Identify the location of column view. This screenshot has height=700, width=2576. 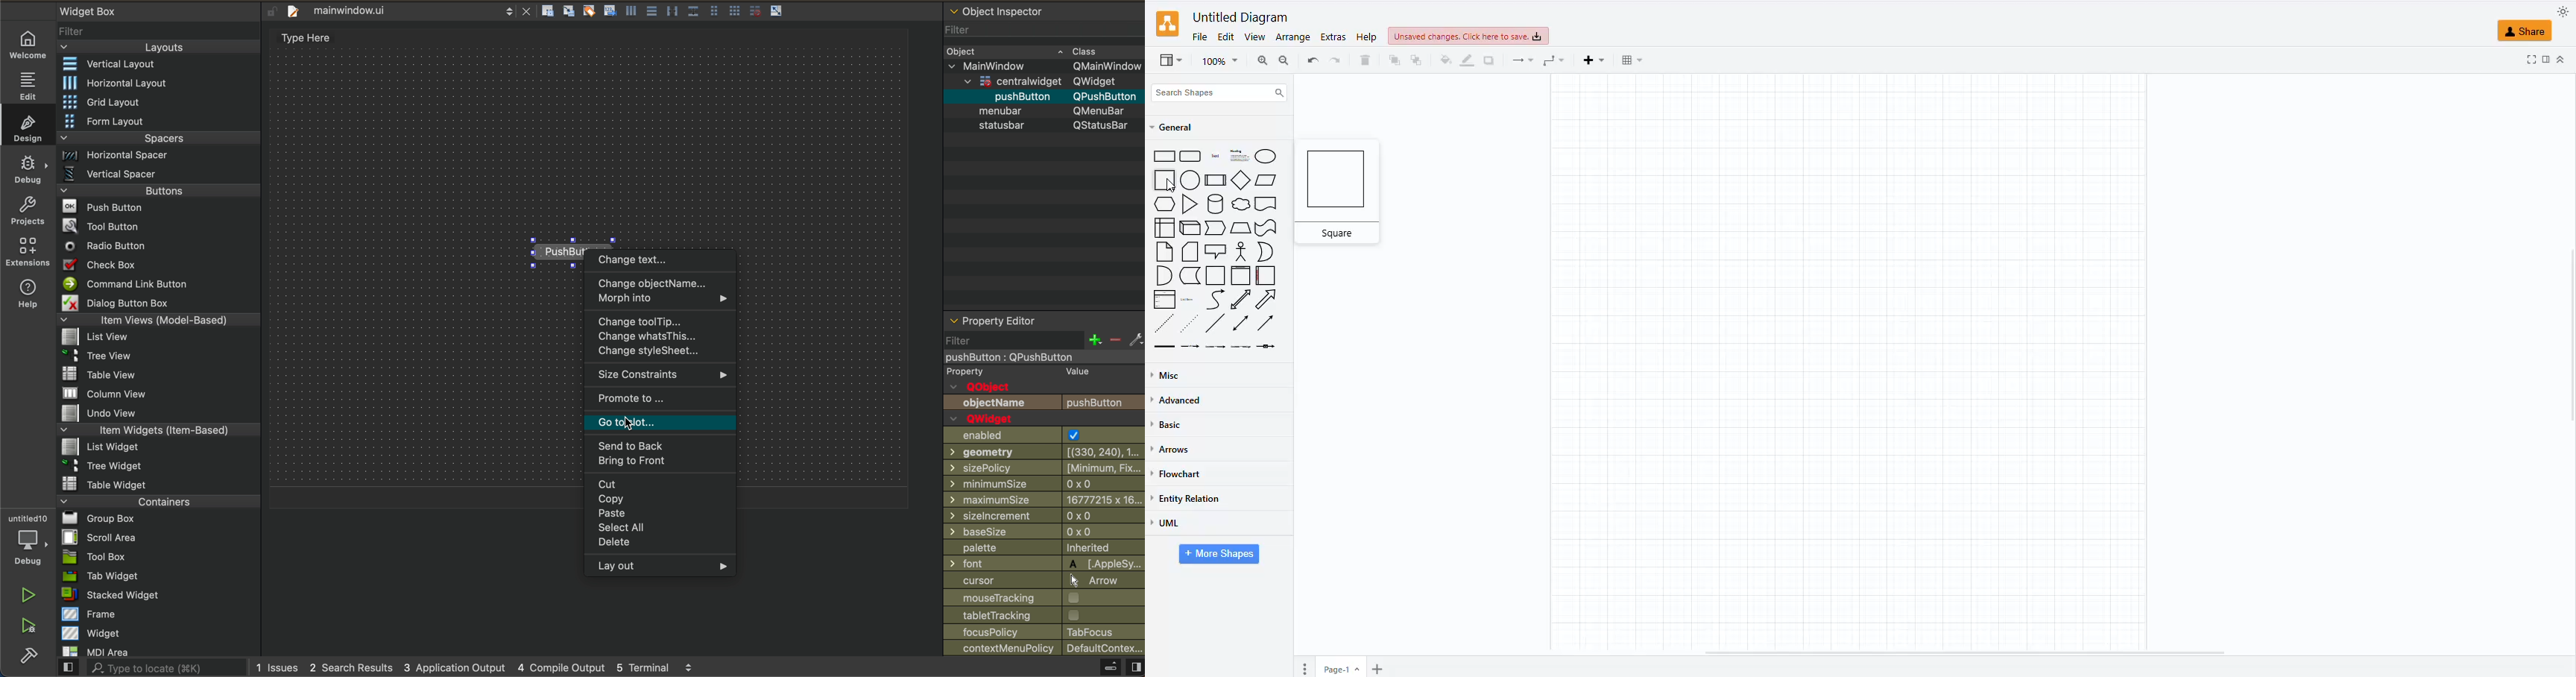
(157, 393).